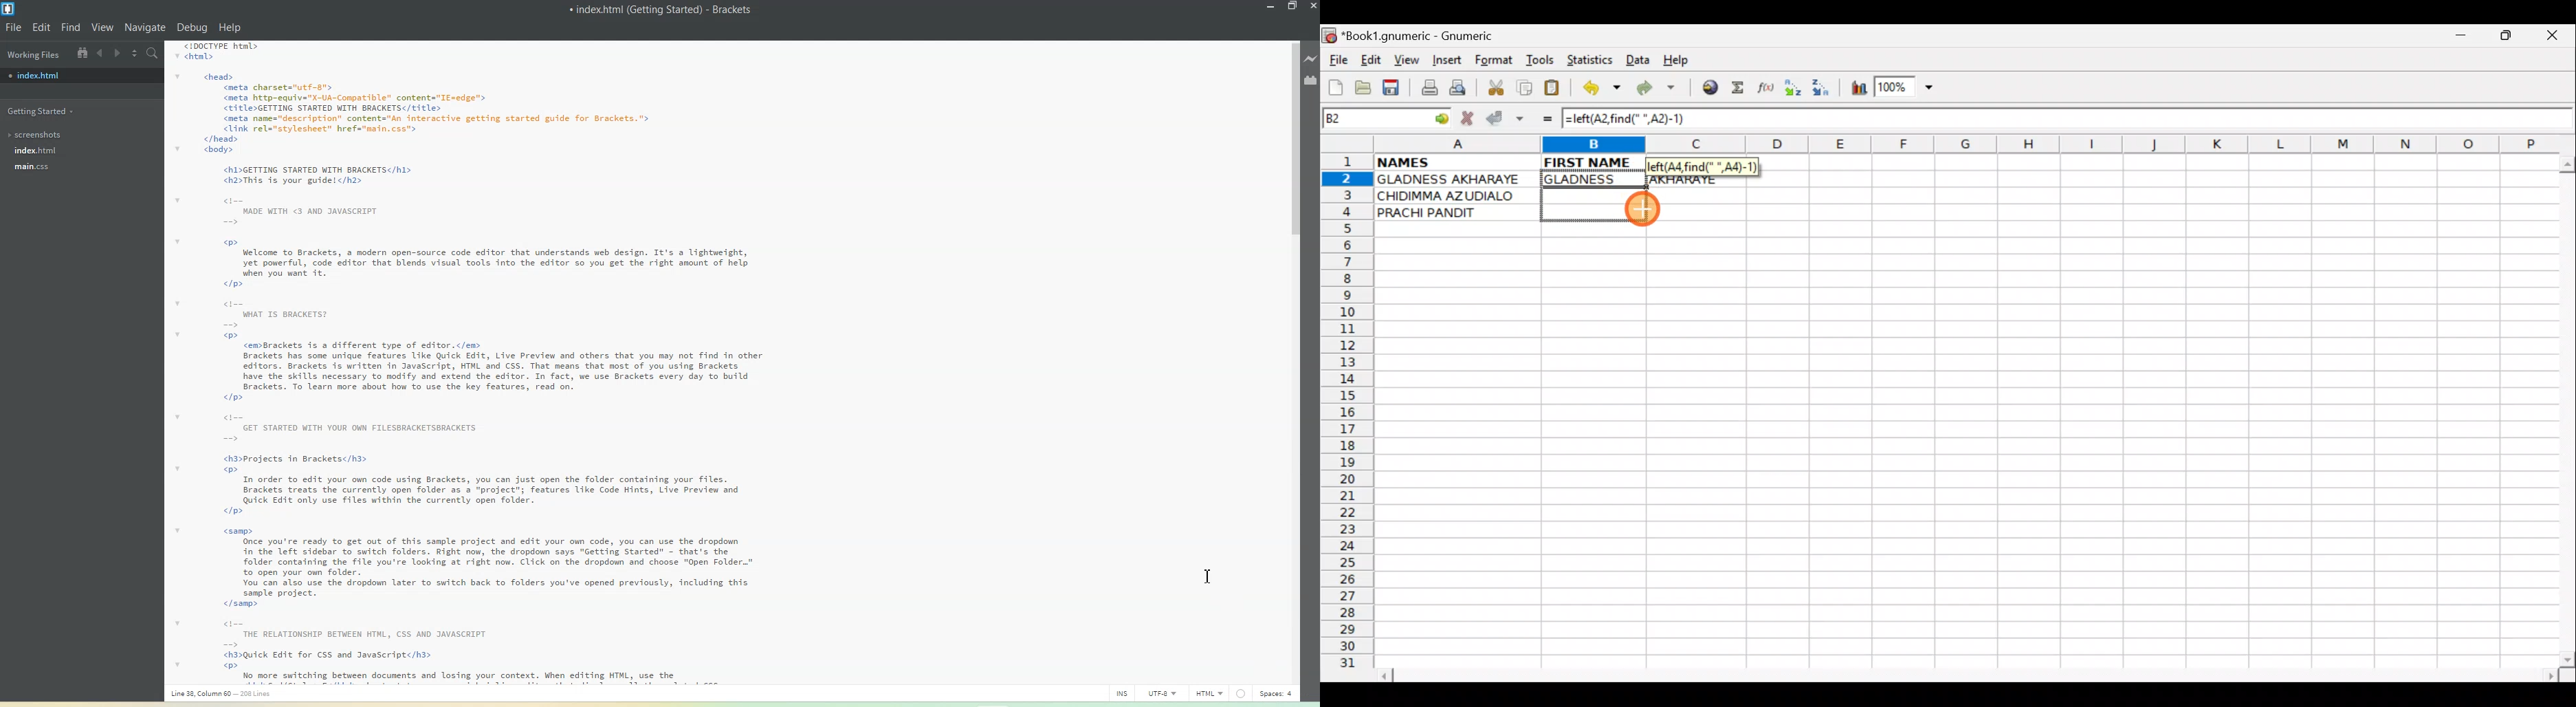 The image size is (2576, 728). I want to click on index.html, so click(36, 149).